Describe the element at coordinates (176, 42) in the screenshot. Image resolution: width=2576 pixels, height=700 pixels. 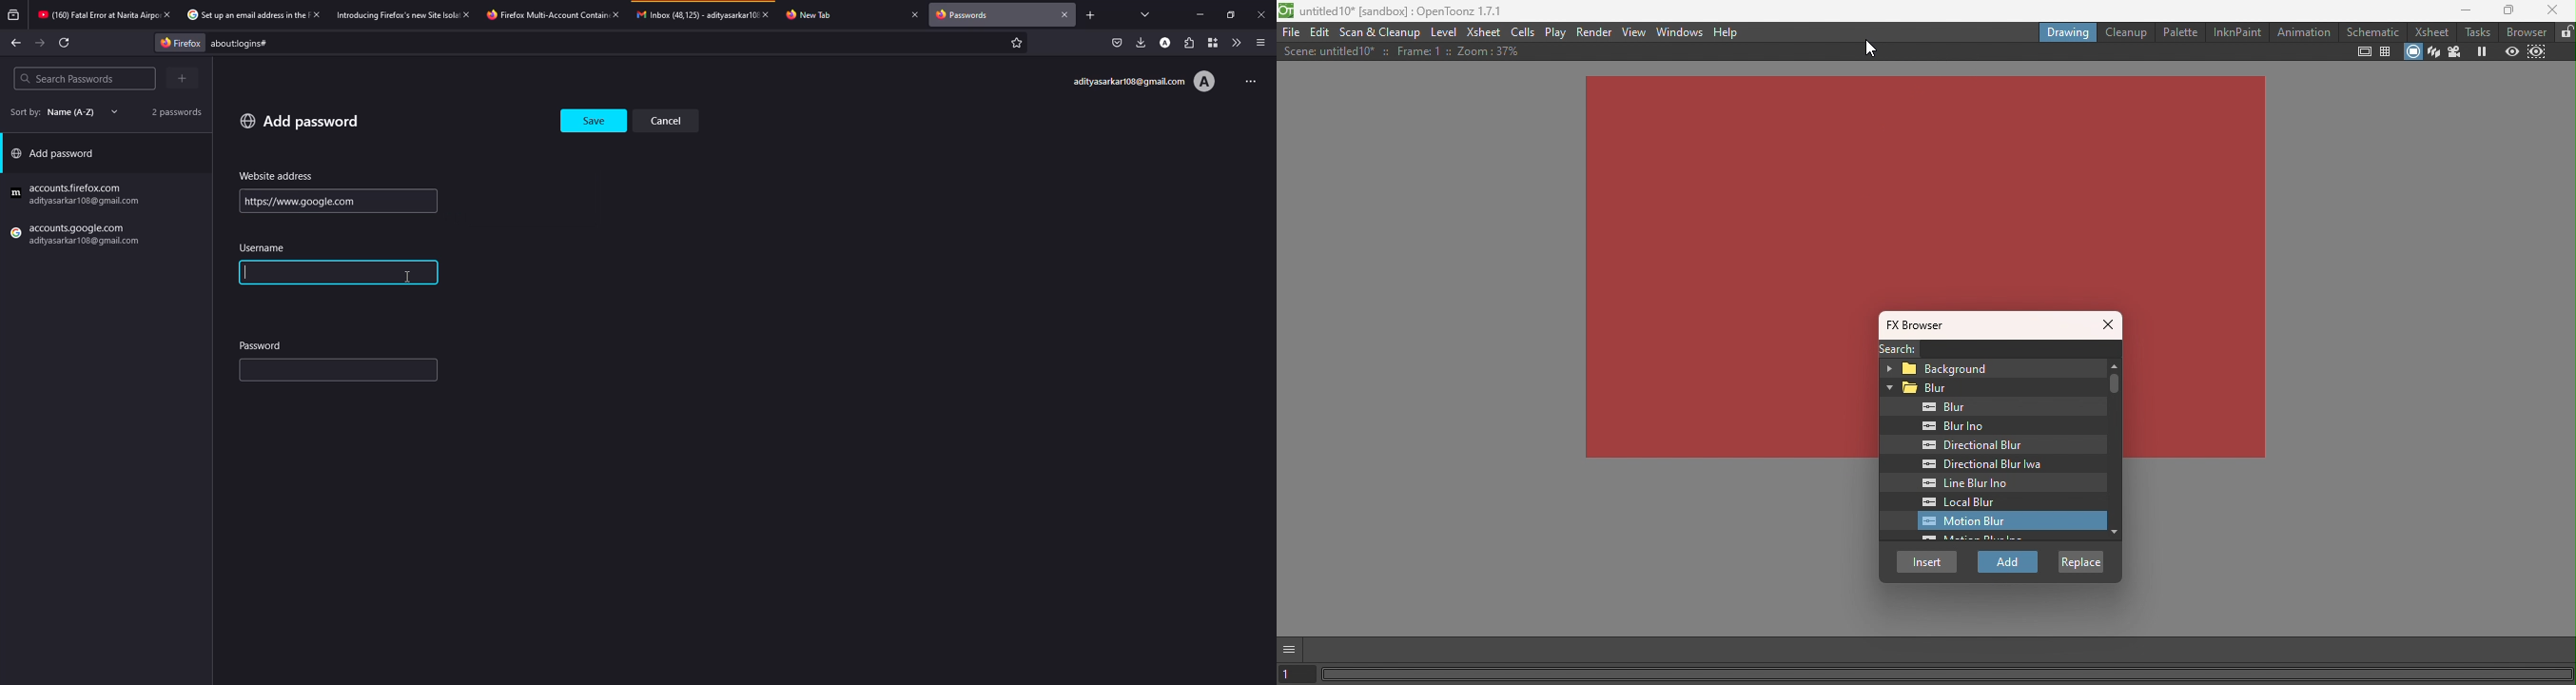
I see `firefox` at that location.